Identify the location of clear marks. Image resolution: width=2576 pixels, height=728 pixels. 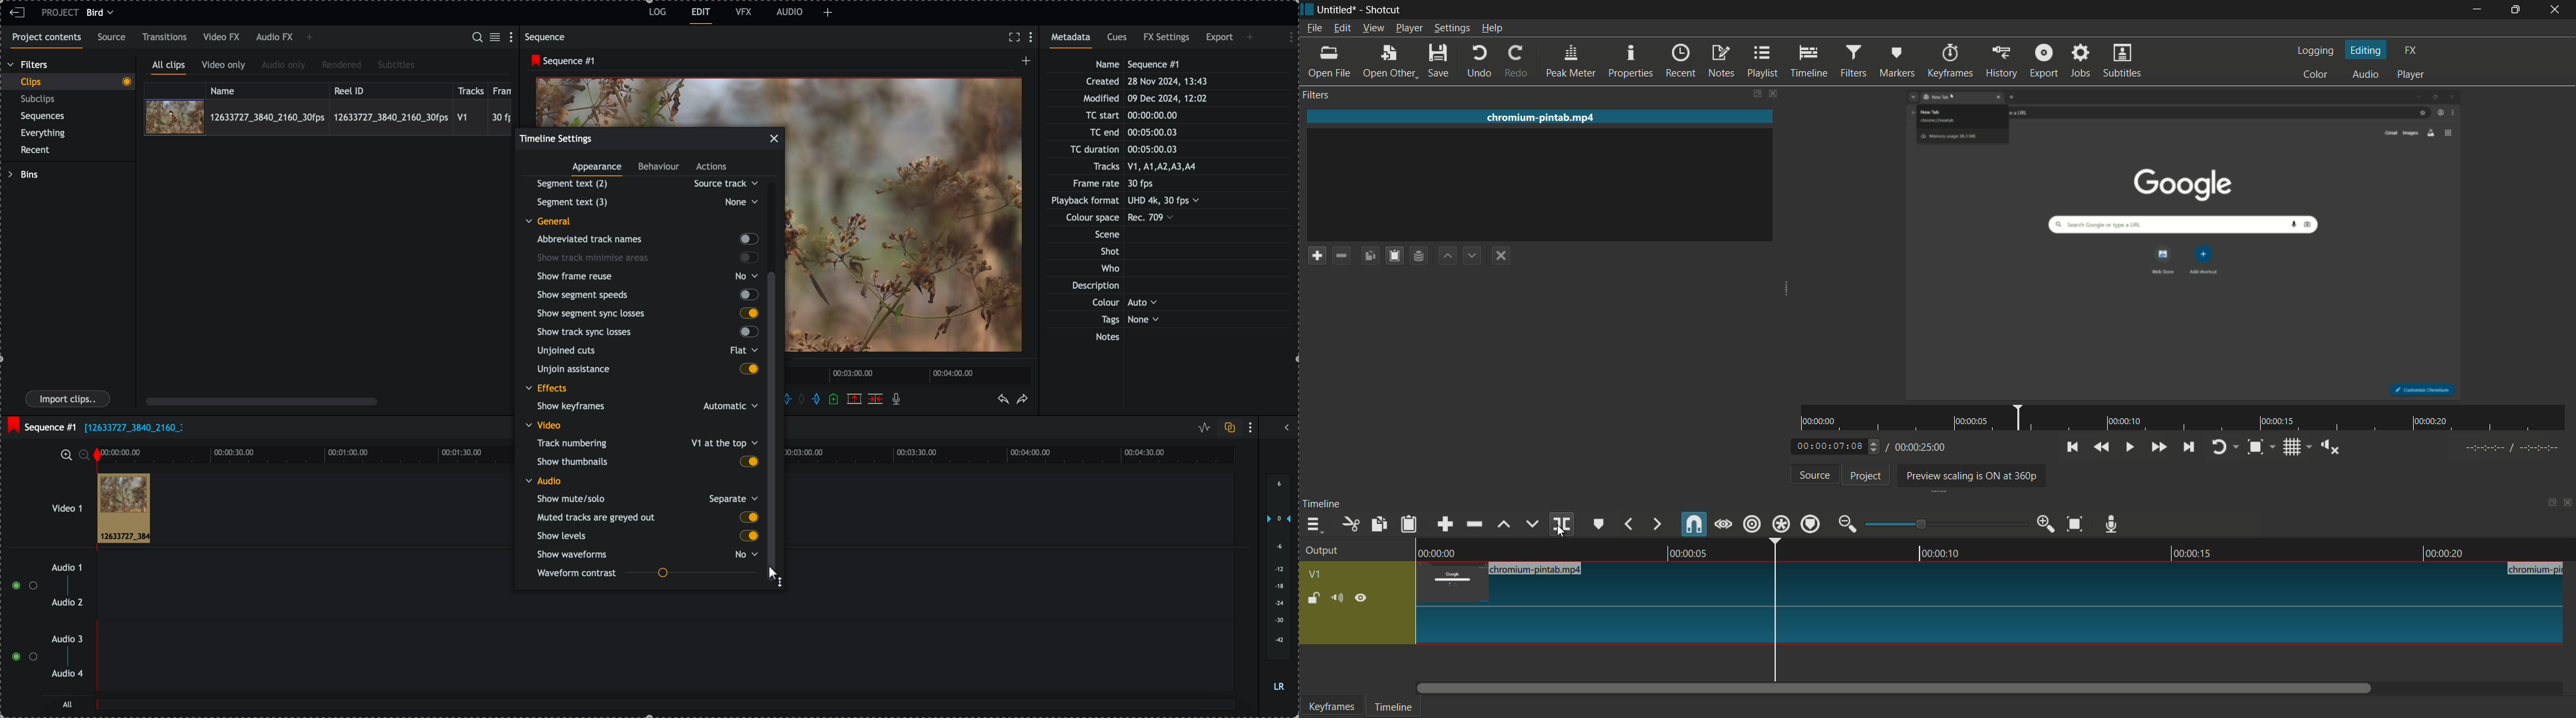
(804, 400).